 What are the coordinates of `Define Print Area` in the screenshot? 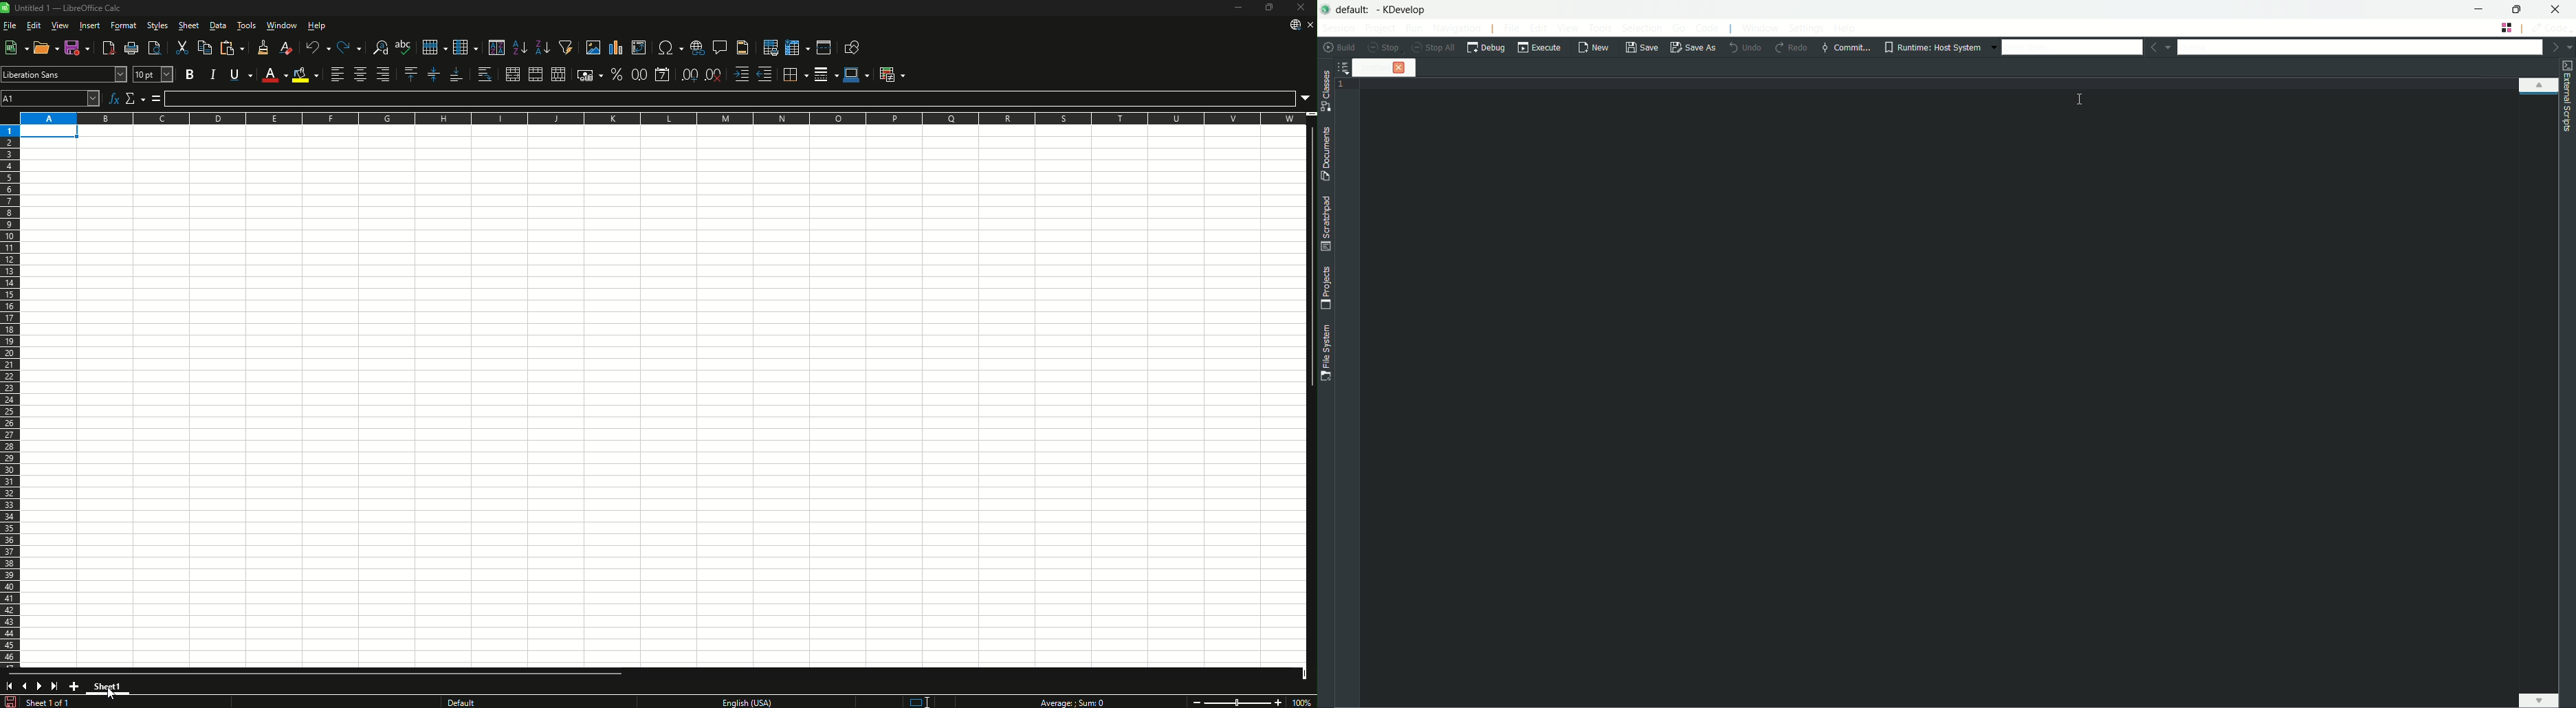 It's located at (771, 47).